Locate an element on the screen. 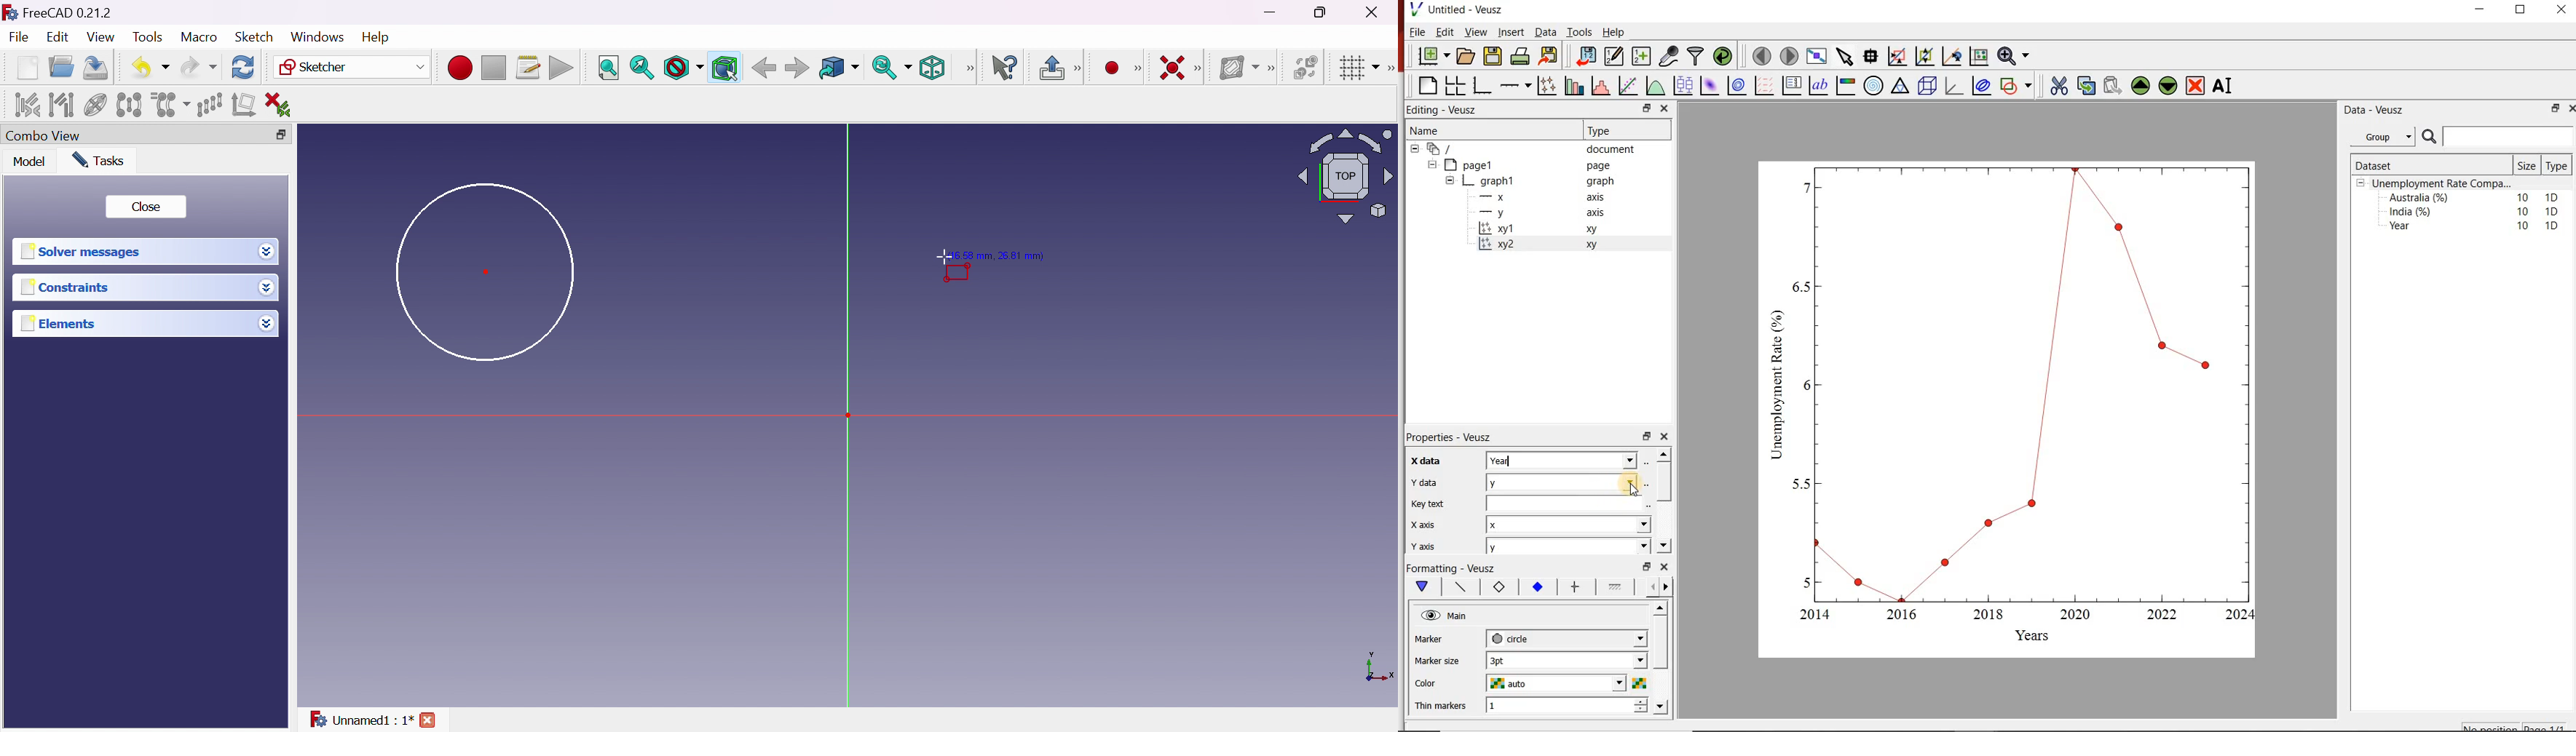 The width and height of the screenshot is (2576, 756). 3d scenes is located at coordinates (1926, 85).